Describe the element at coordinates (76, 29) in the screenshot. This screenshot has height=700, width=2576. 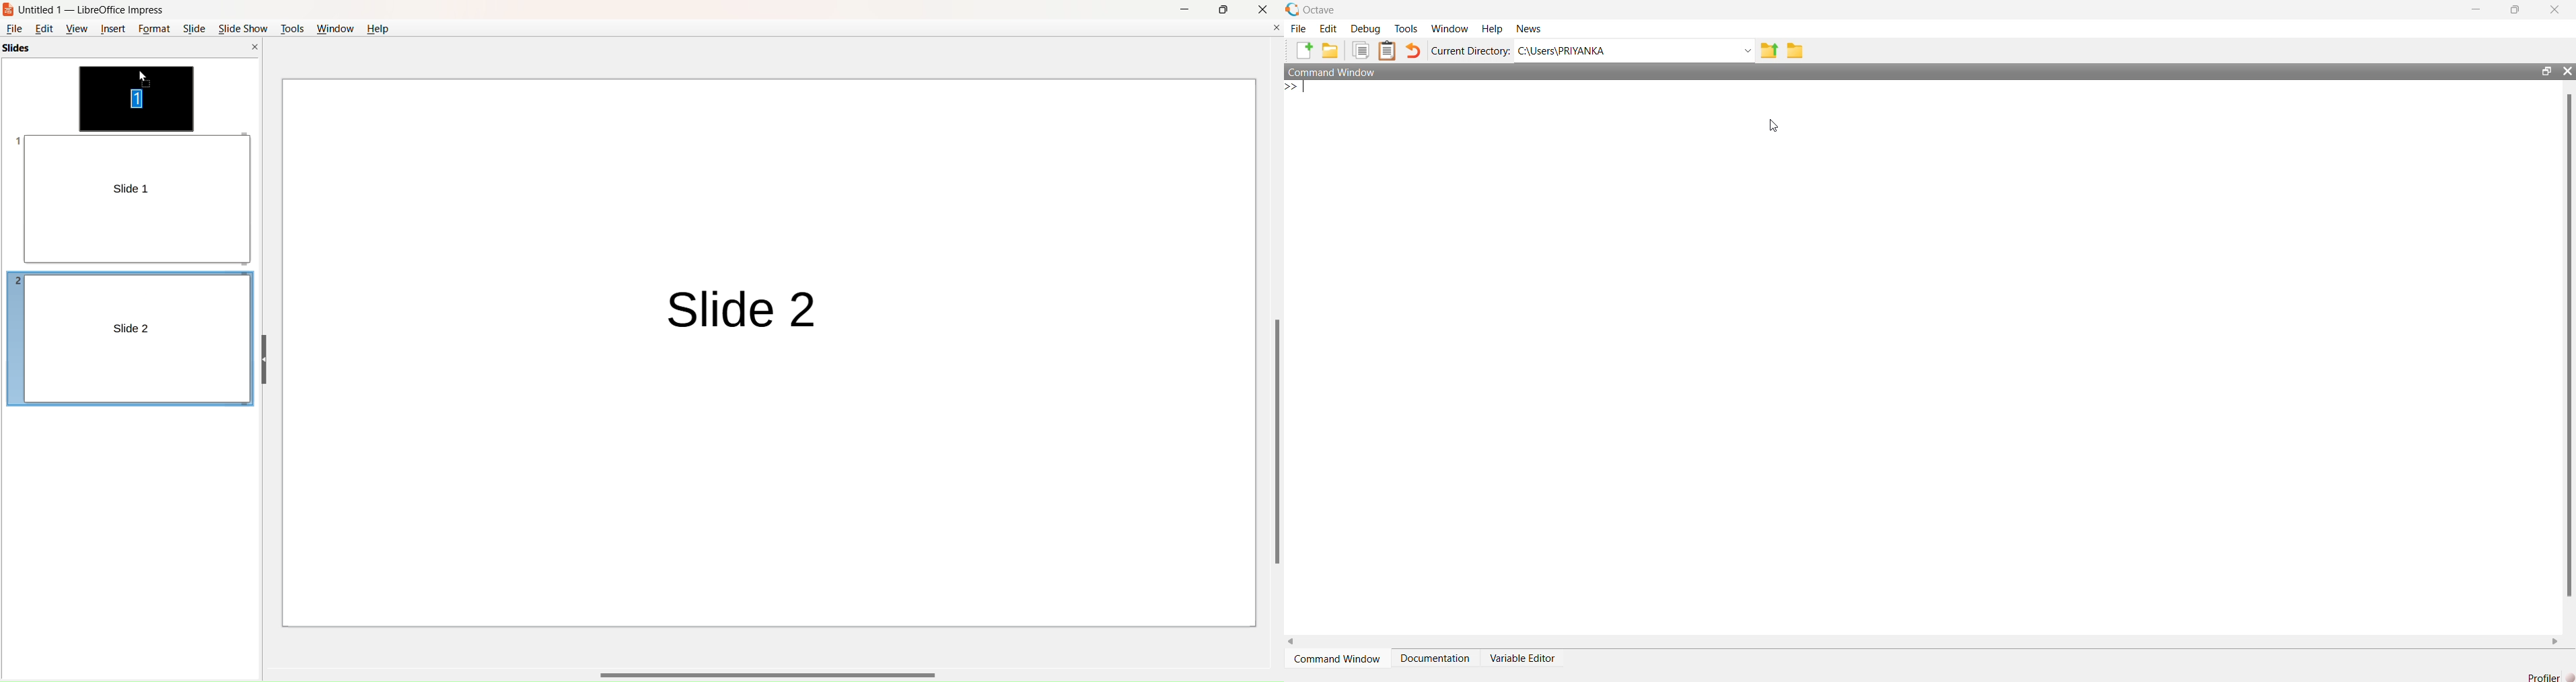
I see `view` at that location.